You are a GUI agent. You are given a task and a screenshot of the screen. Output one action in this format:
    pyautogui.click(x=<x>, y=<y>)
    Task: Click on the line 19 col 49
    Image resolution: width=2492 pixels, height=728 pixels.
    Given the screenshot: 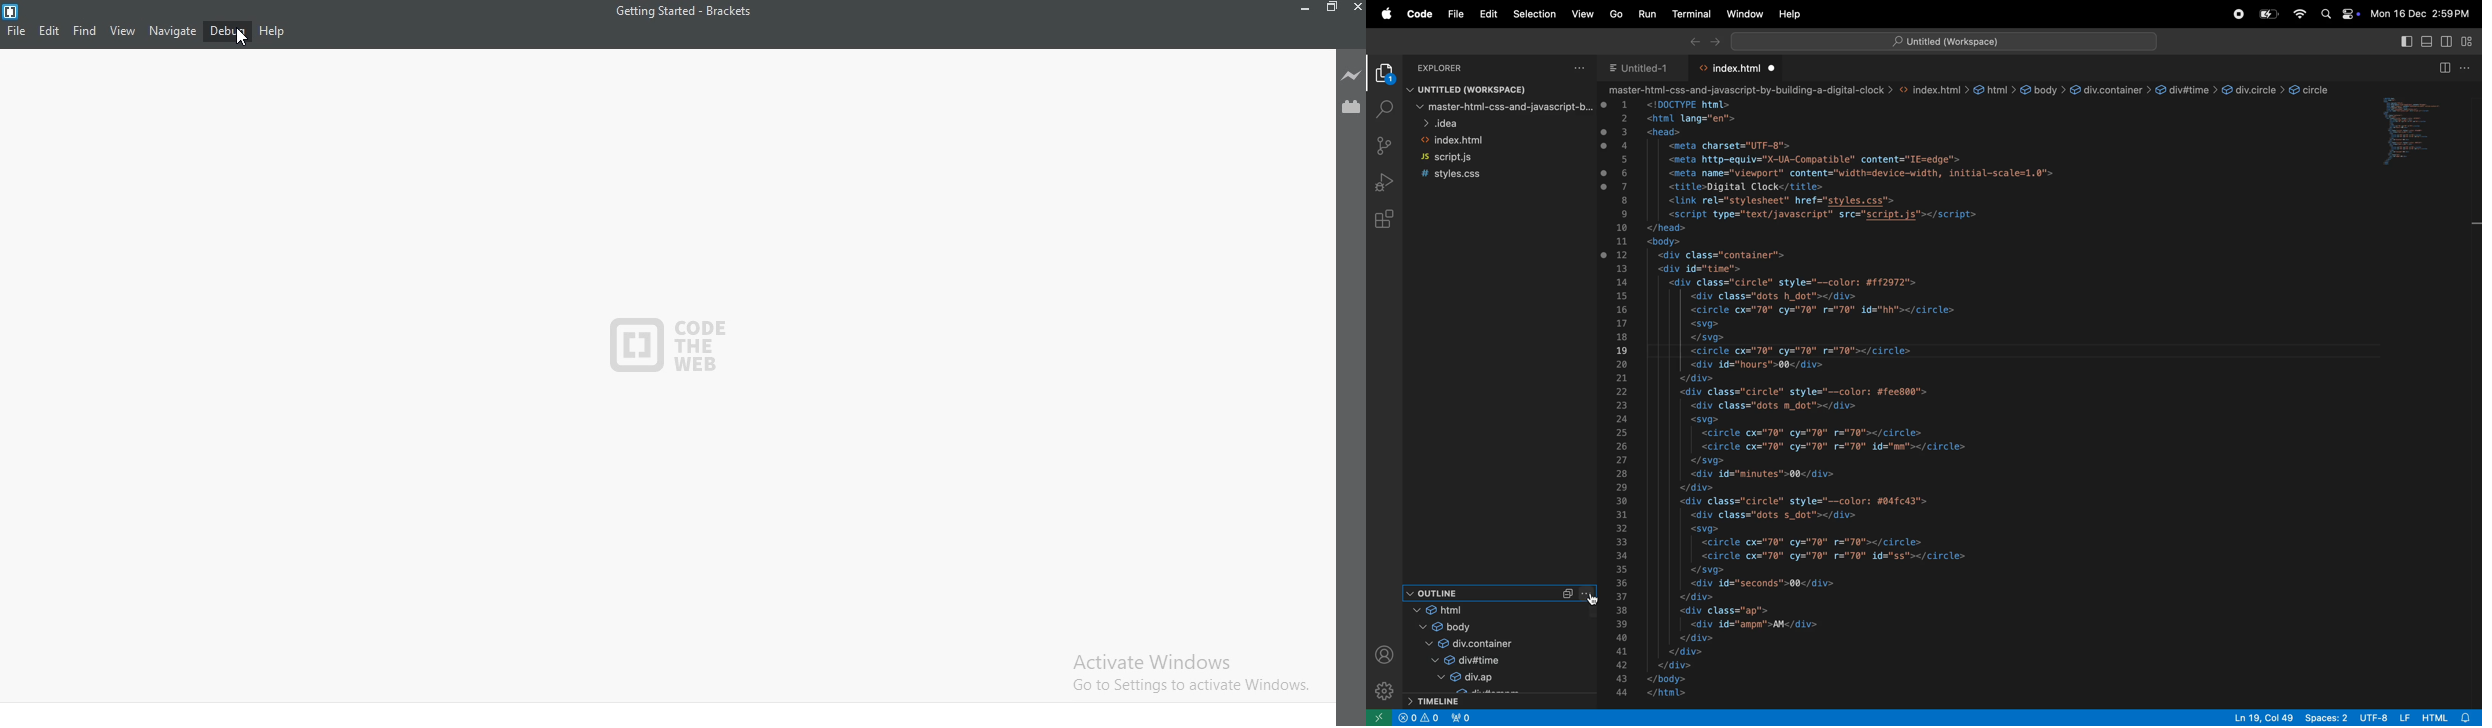 What is the action you would take?
    pyautogui.click(x=2267, y=718)
    